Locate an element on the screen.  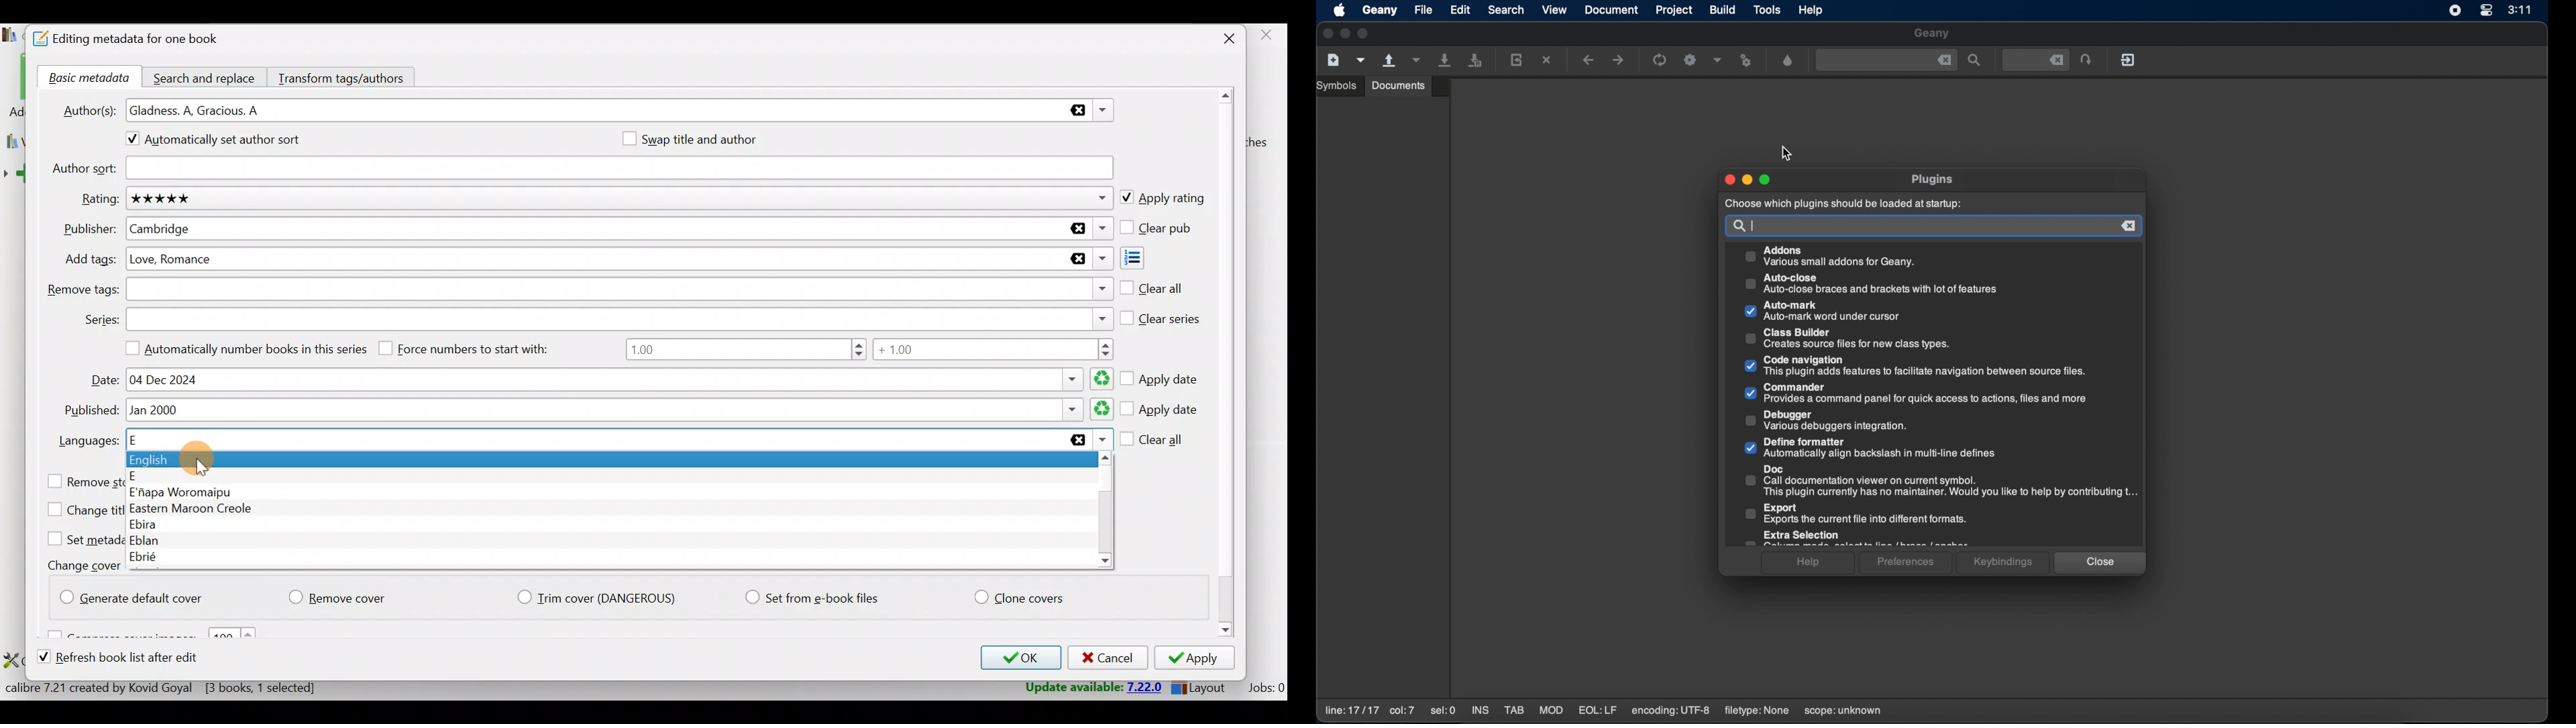
Clone covers is located at coordinates (1016, 595).